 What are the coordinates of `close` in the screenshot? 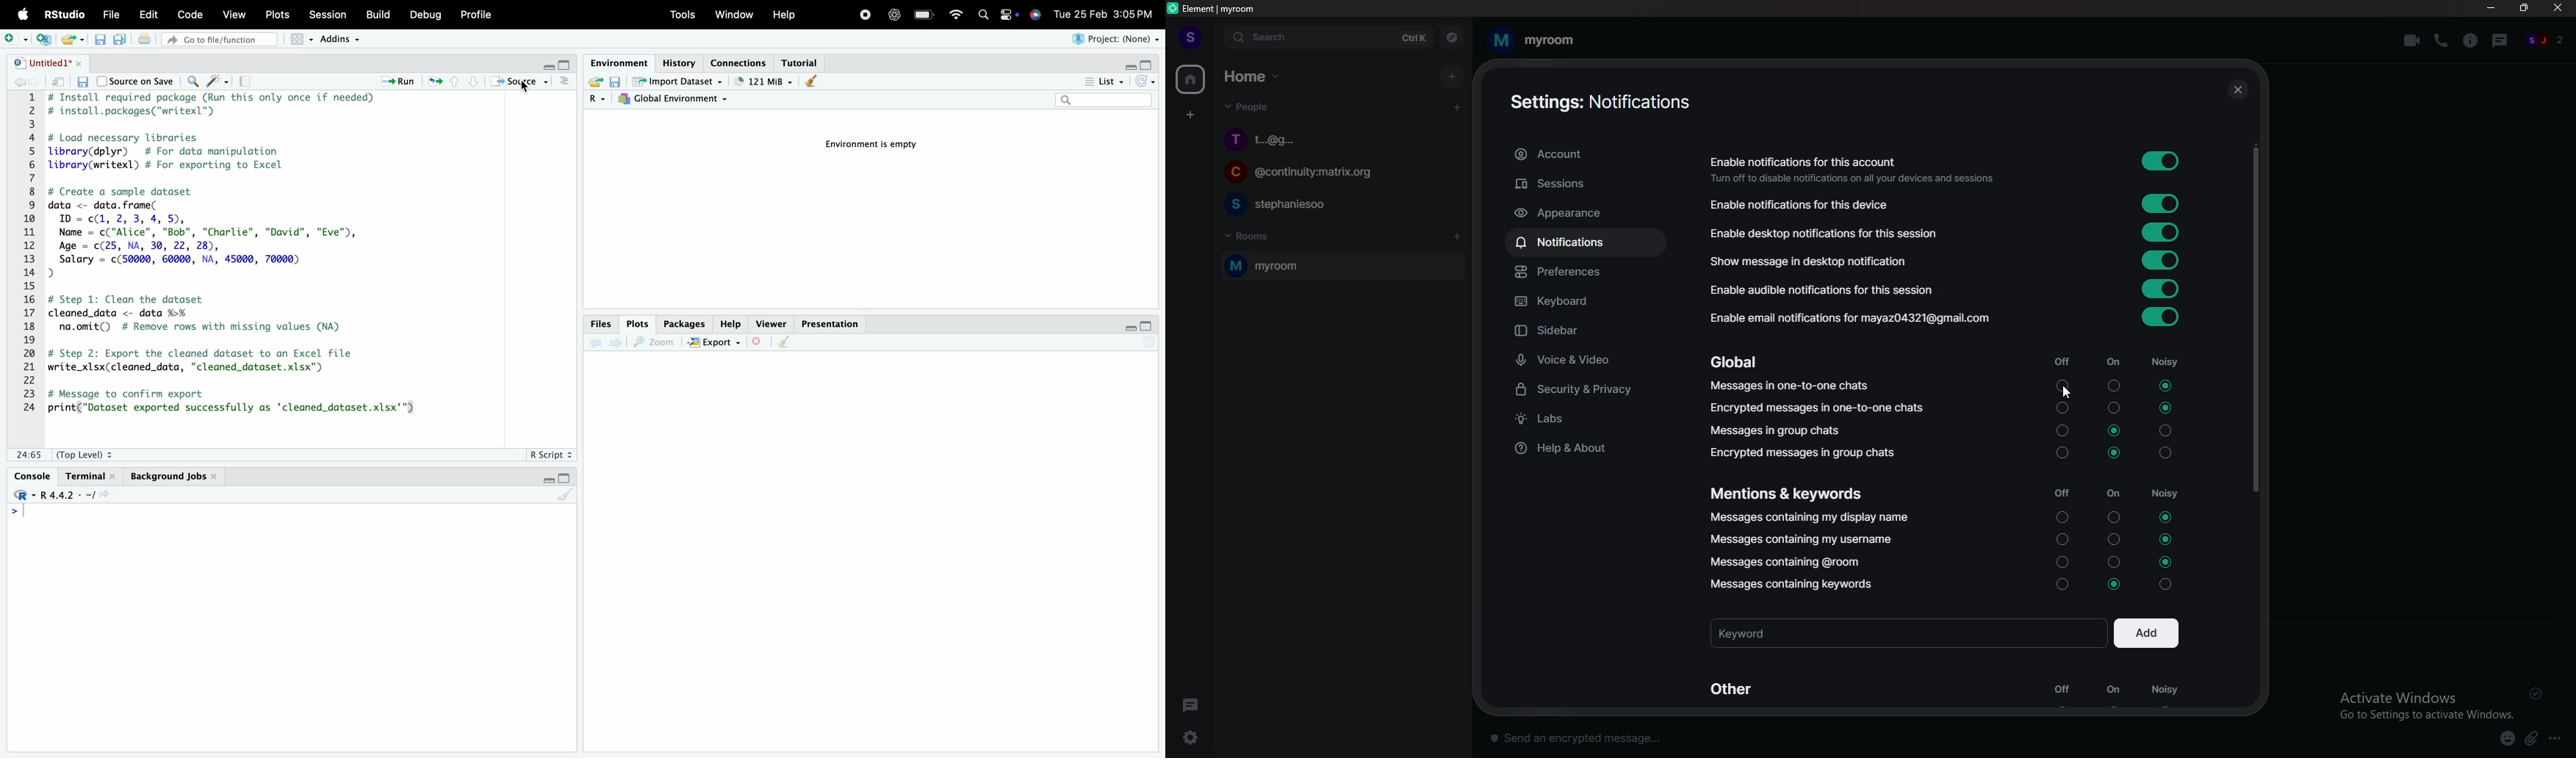 It's located at (2557, 10).